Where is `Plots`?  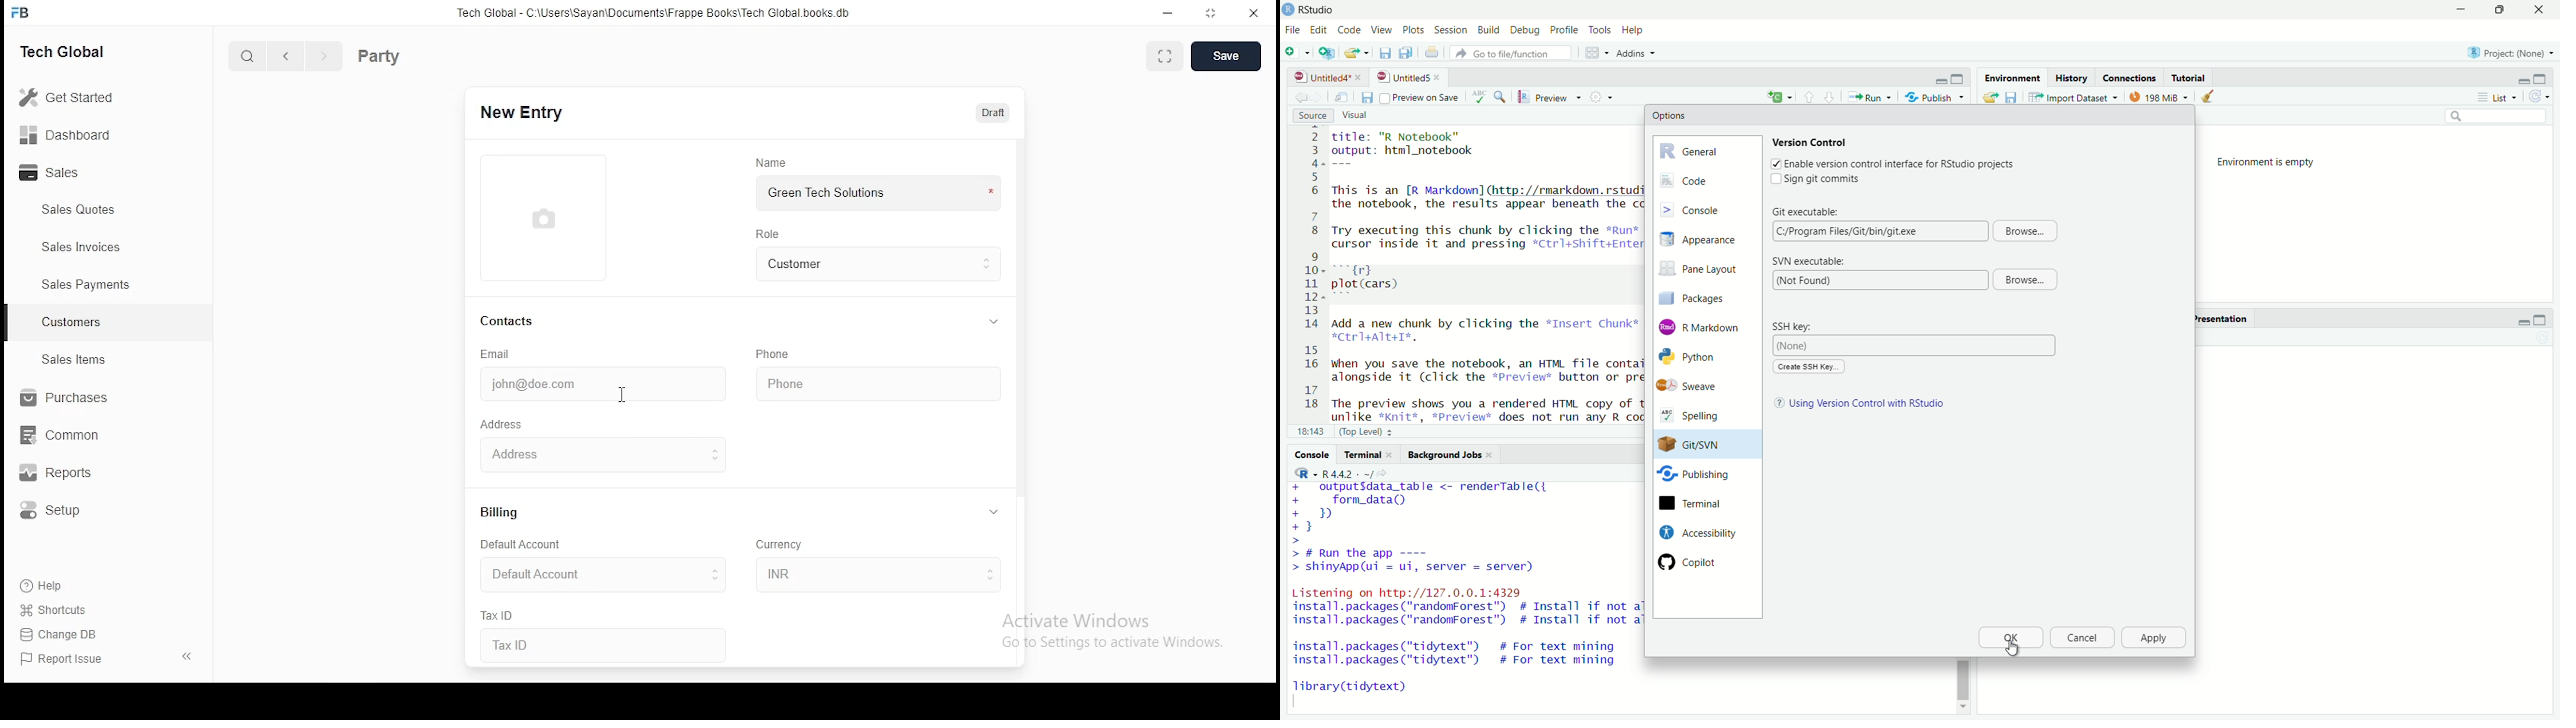 Plots is located at coordinates (1414, 31).